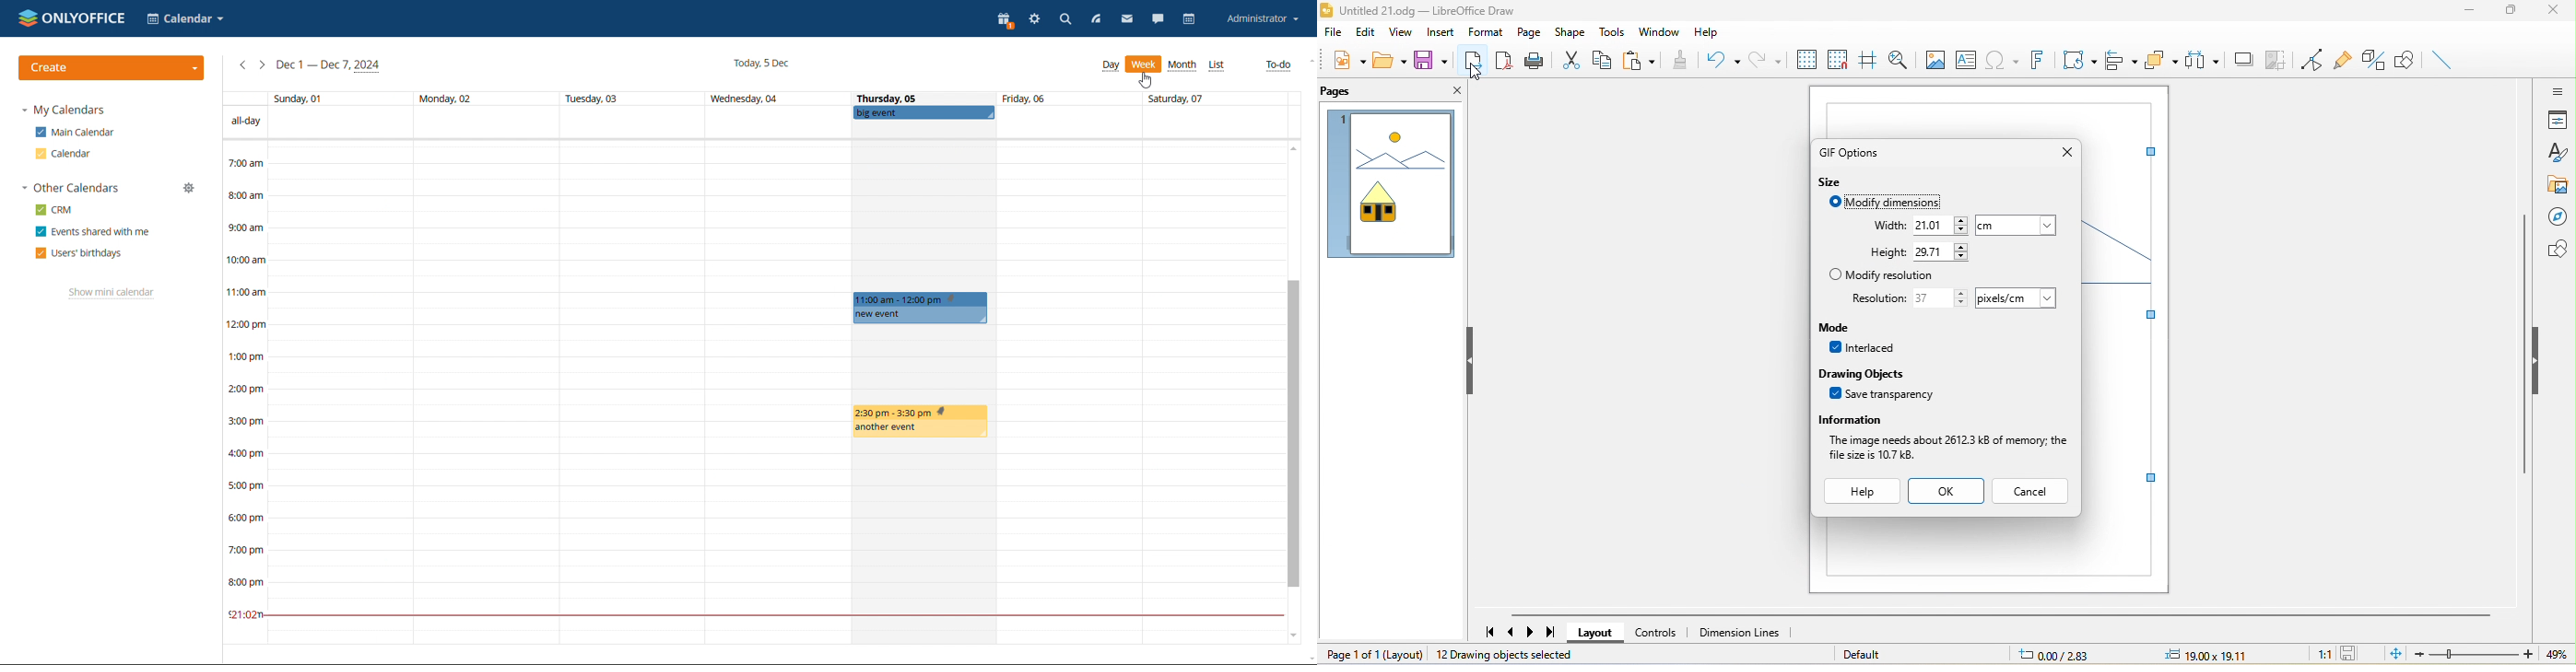 This screenshot has height=672, width=2576. Describe the element at coordinates (1064, 18) in the screenshot. I see `search` at that location.